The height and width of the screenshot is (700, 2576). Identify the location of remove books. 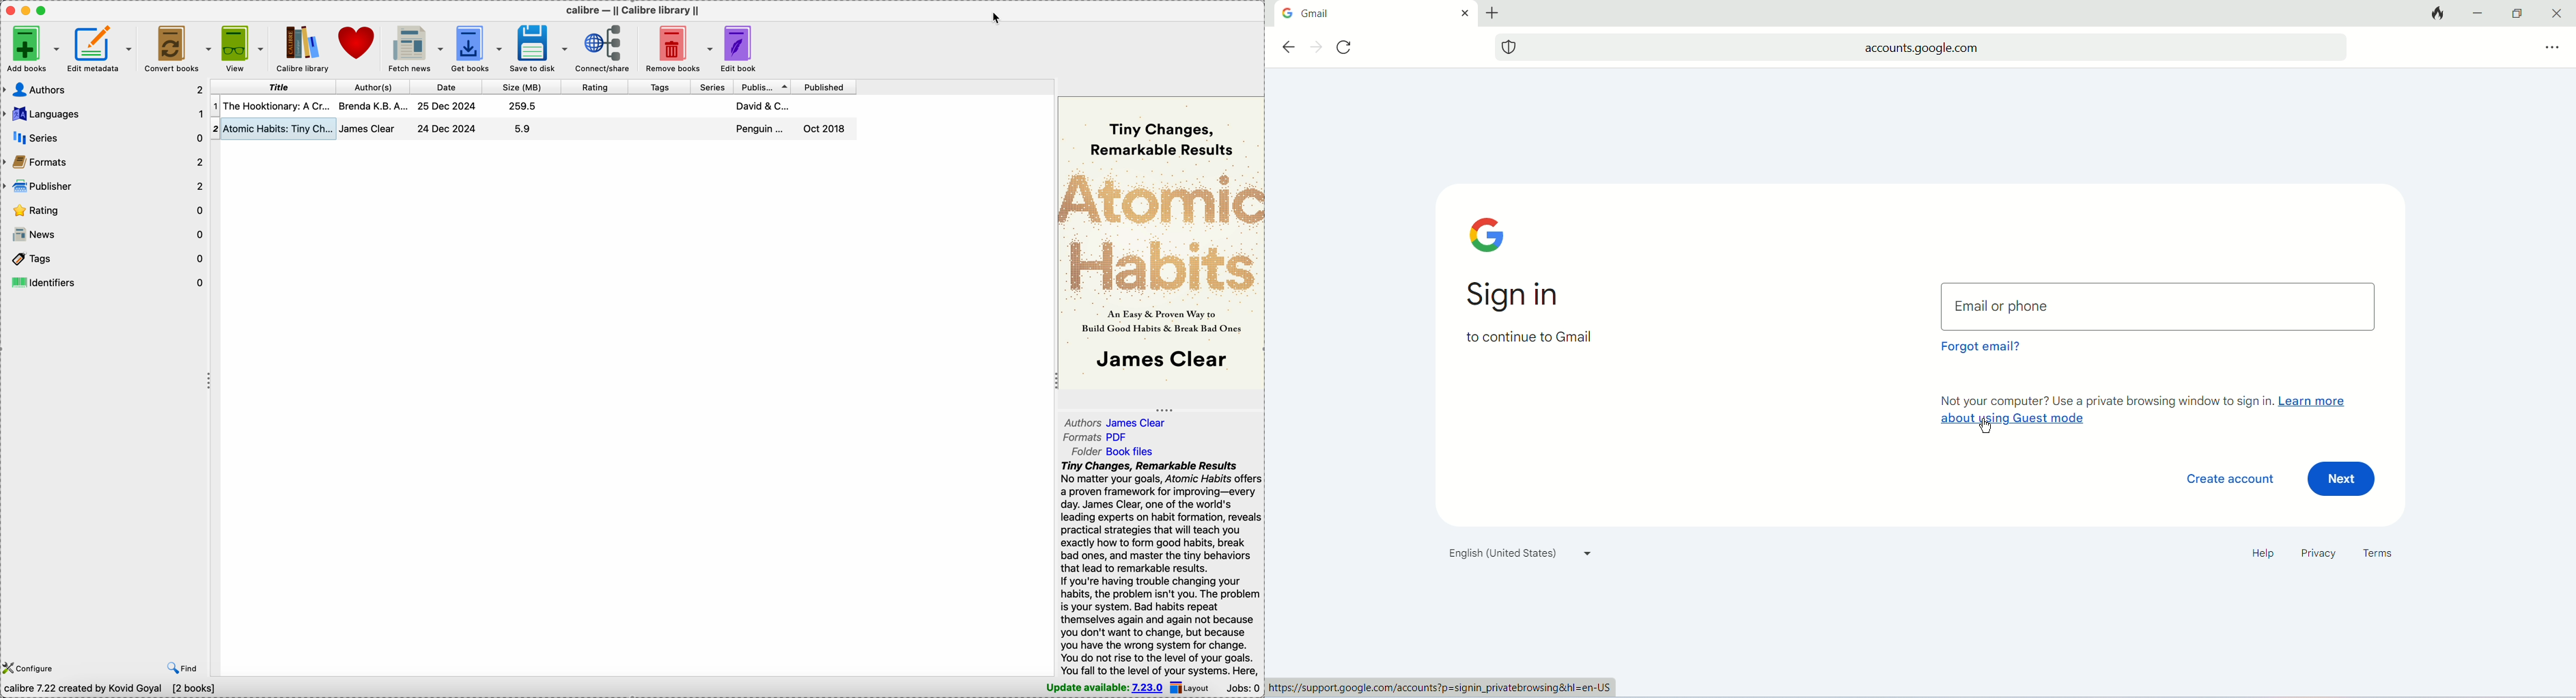
(678, 47).